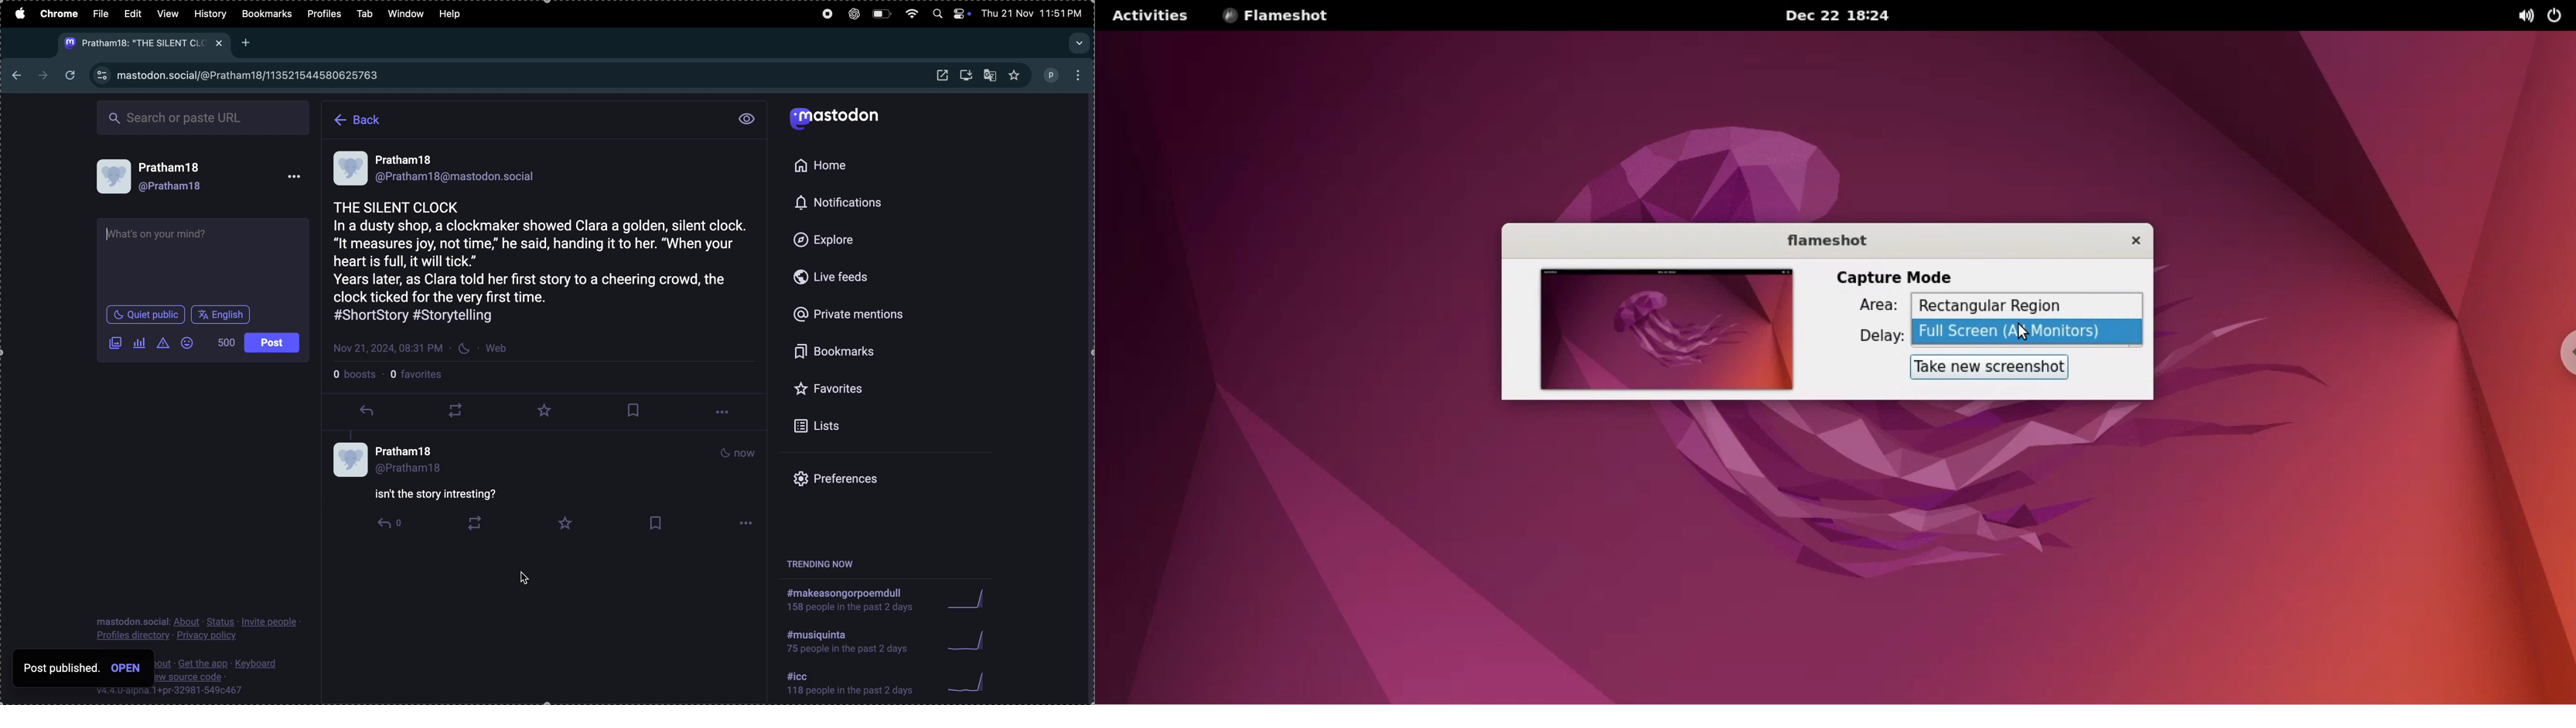  I want to click on bookmark, so click(635, 411).